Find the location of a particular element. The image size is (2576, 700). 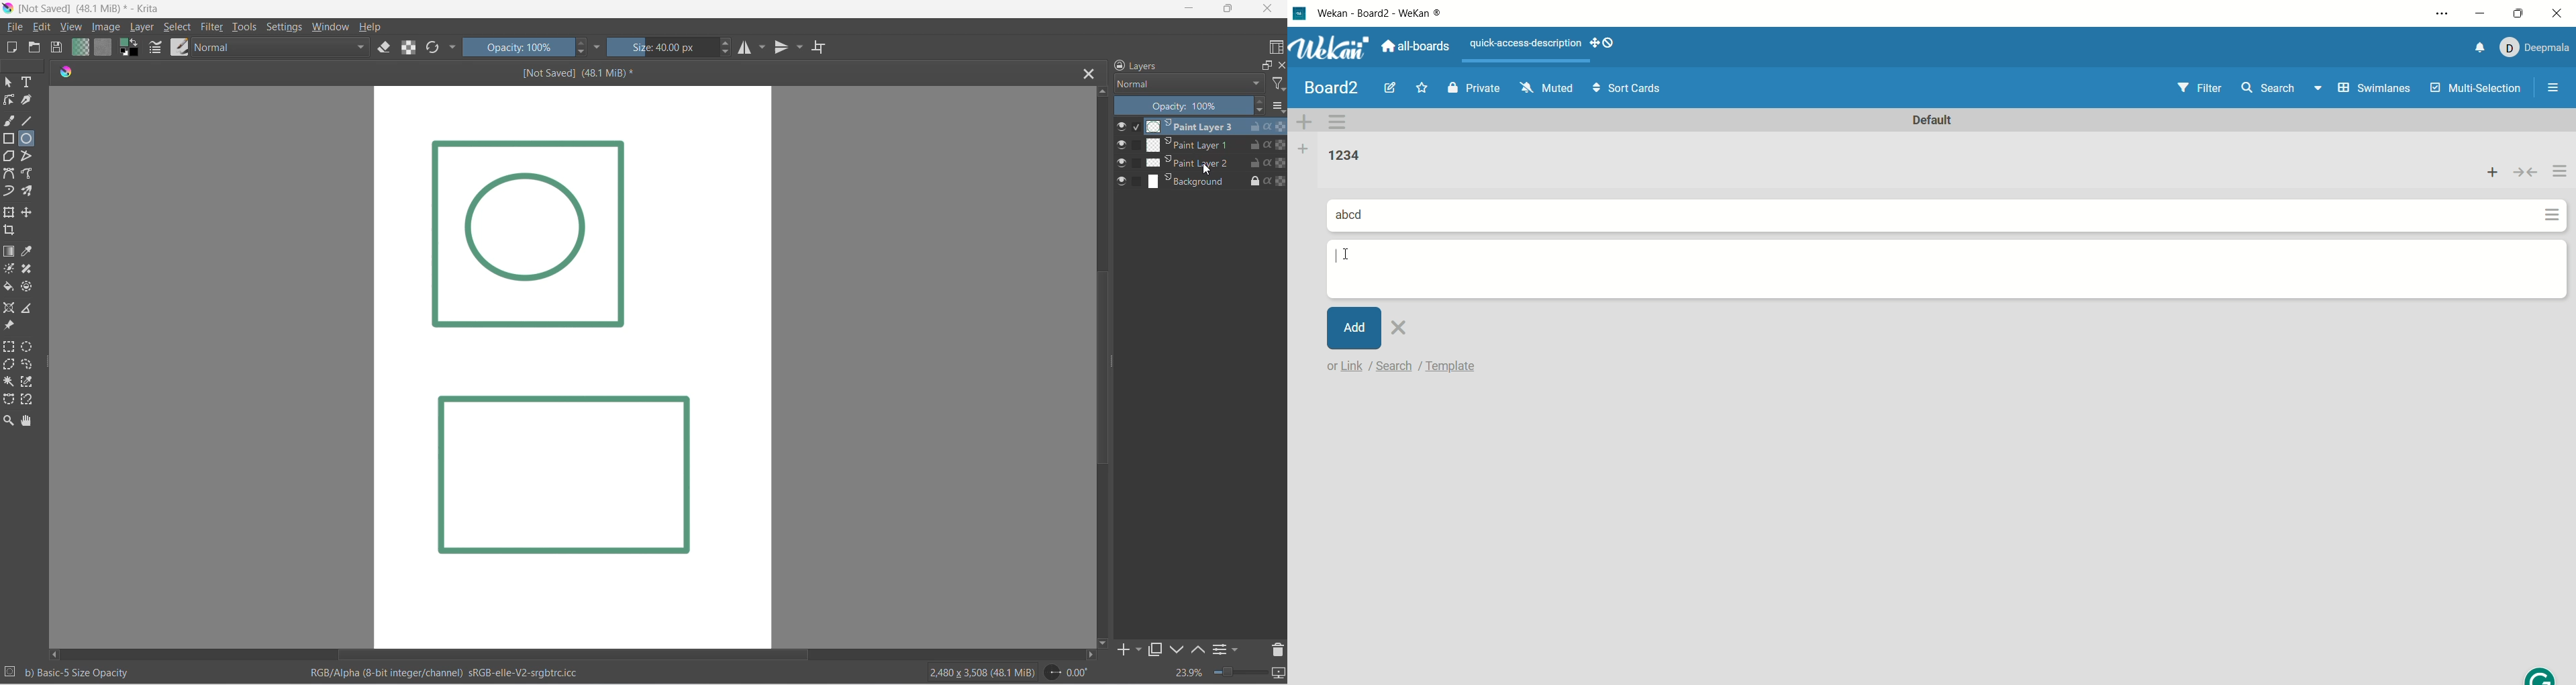

cursor is located at coordinates (1344, 253).